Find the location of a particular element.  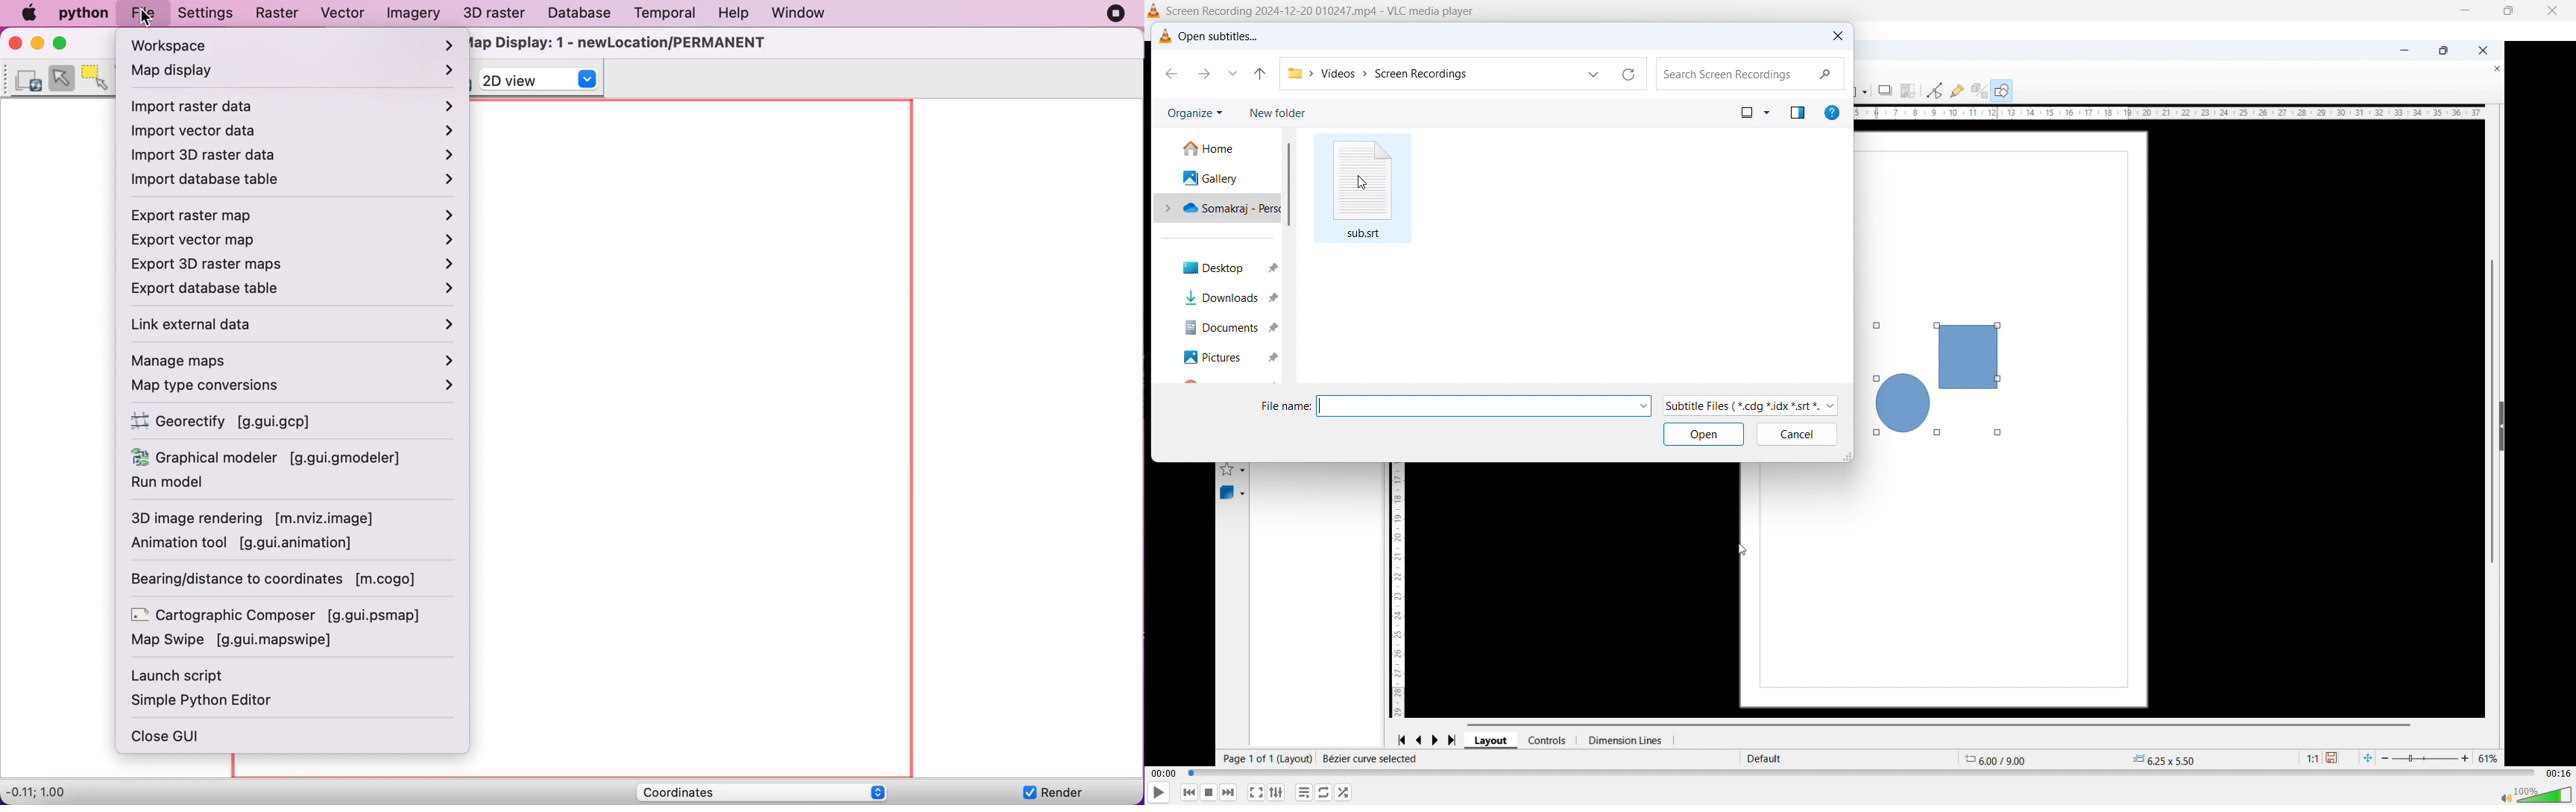

Play  is located at coordinates (1159, 793).